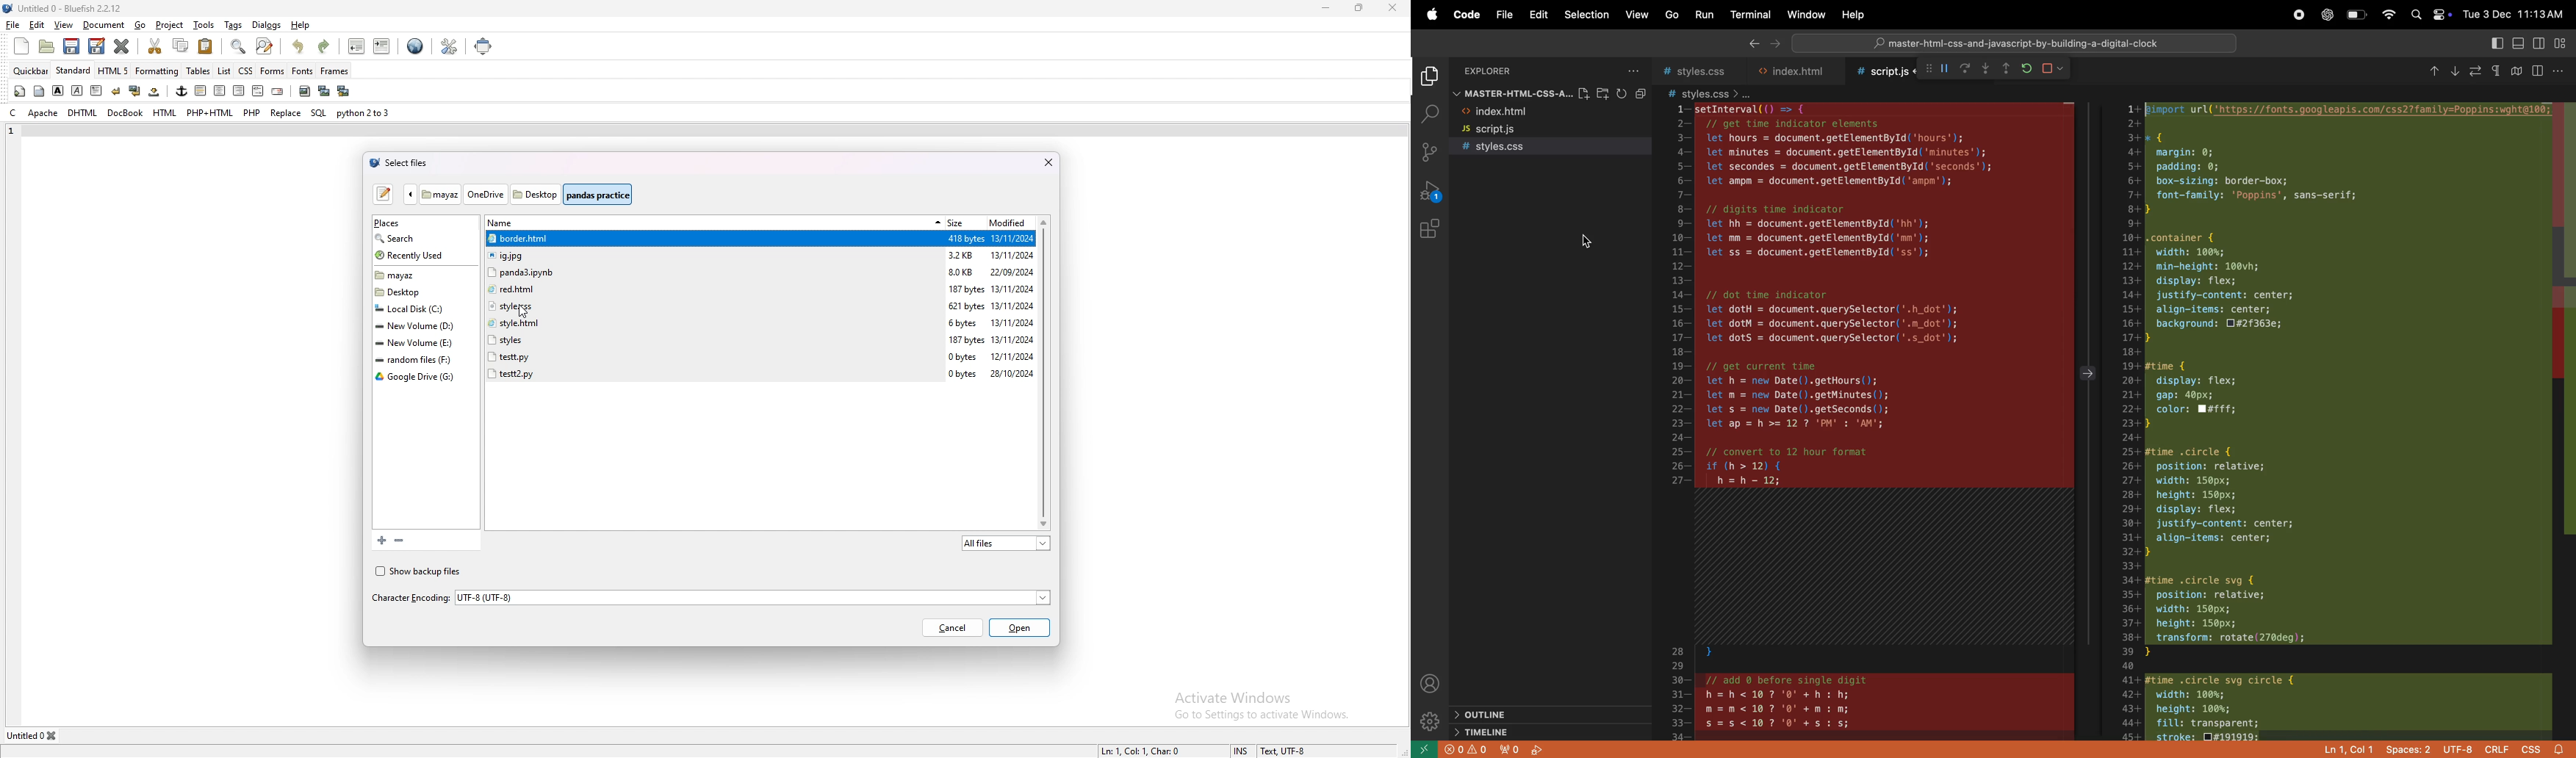 The image size is (2576, 784). What do you see at coordinates (335, 71) in the screenshot?
I see `frames` at bounding box center [335, 71].